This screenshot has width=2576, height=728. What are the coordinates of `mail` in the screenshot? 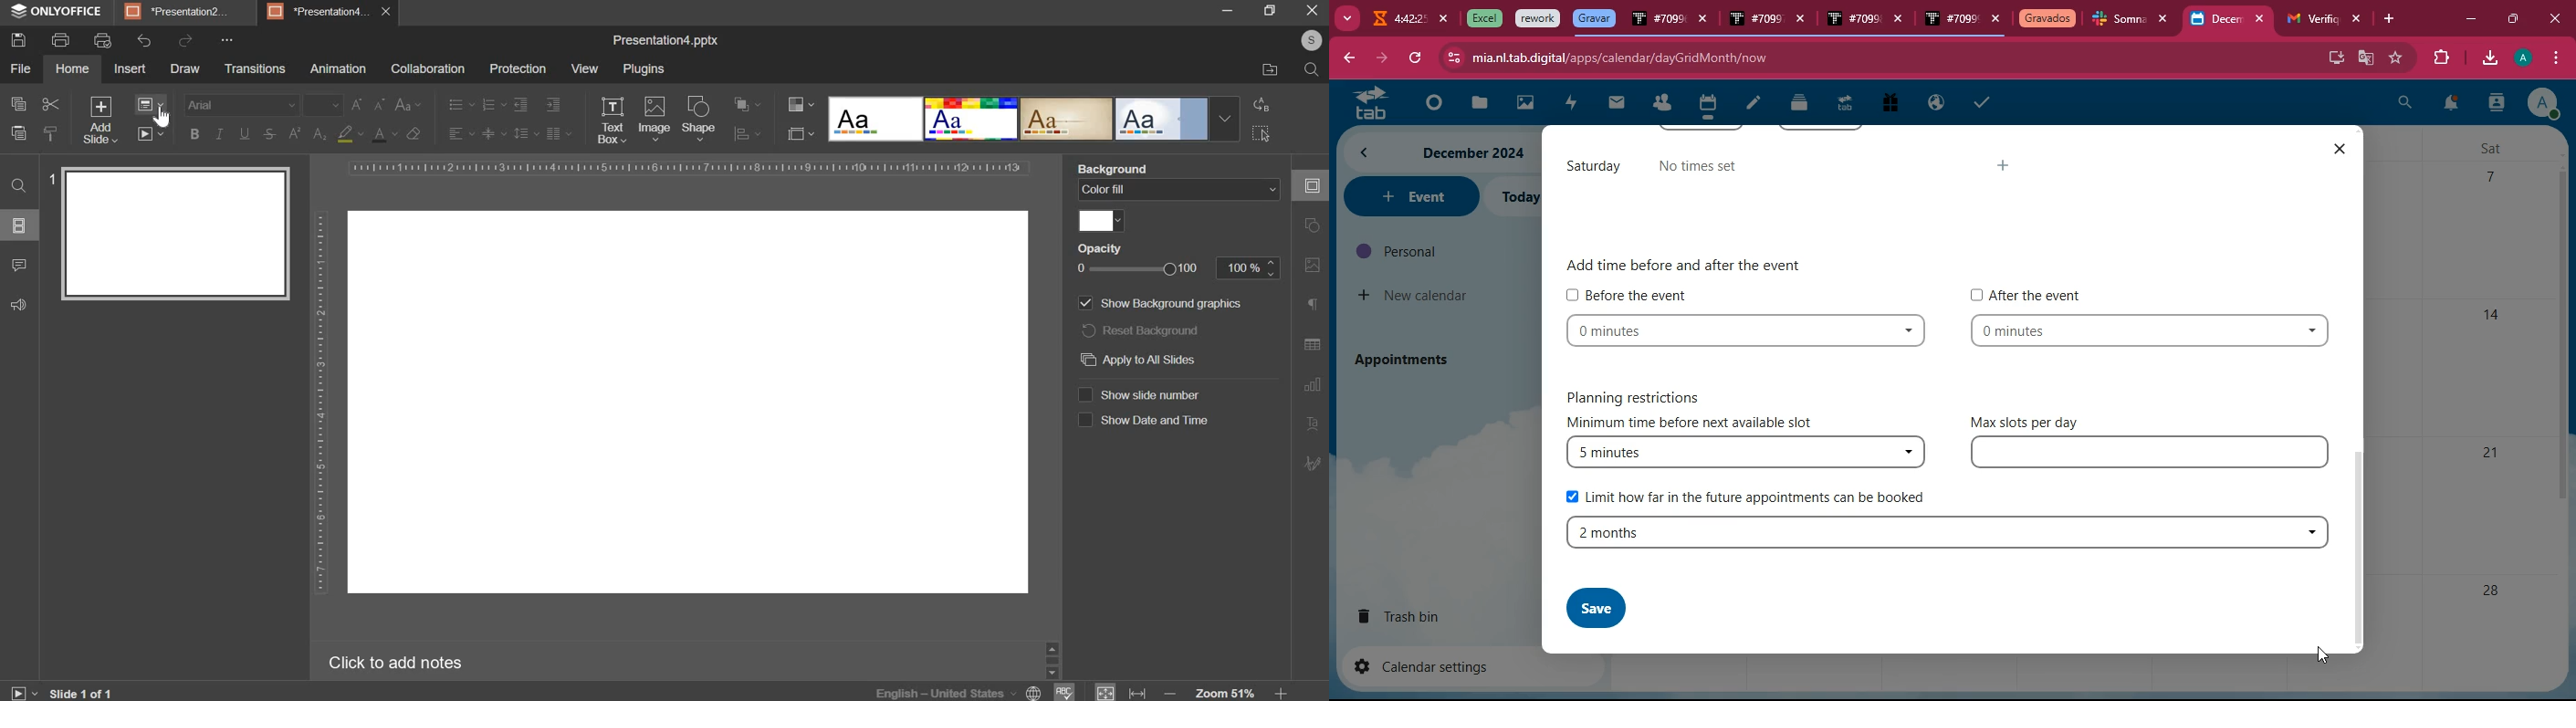 It's located at (1617, 103).